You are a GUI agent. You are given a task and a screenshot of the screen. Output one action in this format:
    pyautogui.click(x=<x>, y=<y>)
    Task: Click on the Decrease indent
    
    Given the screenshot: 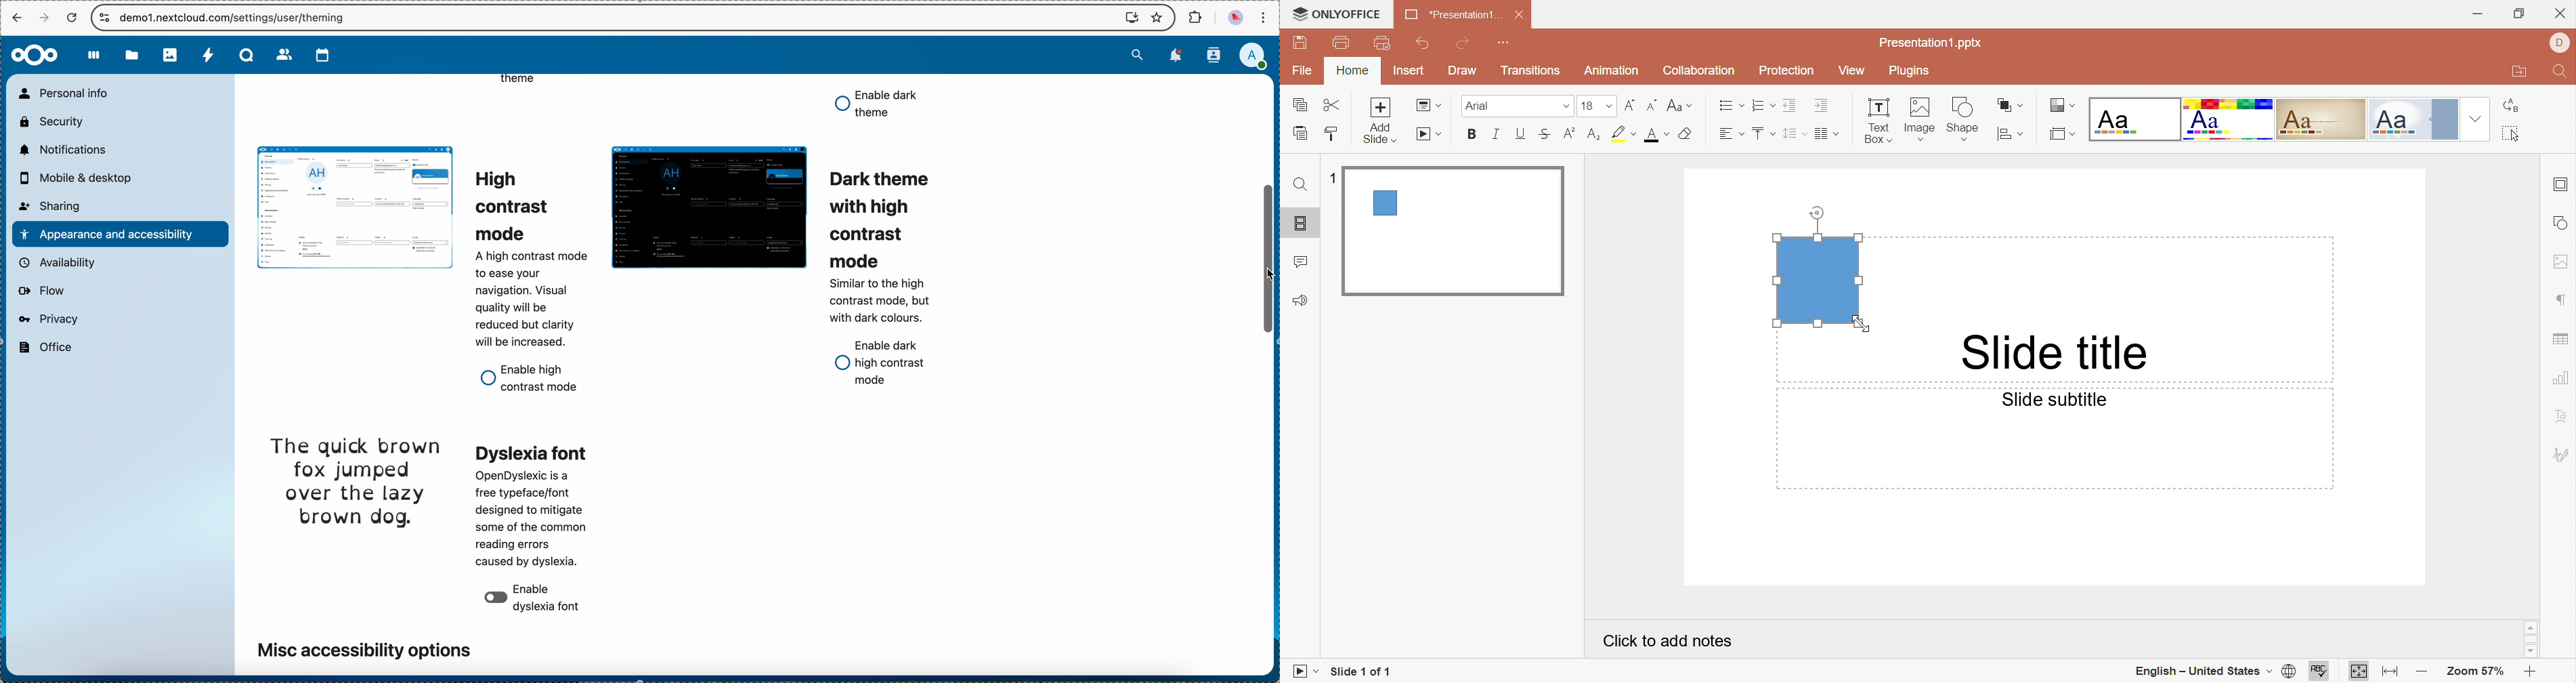 What is the action you would take?
    pyautogui.click(x=1791, y=105)
    